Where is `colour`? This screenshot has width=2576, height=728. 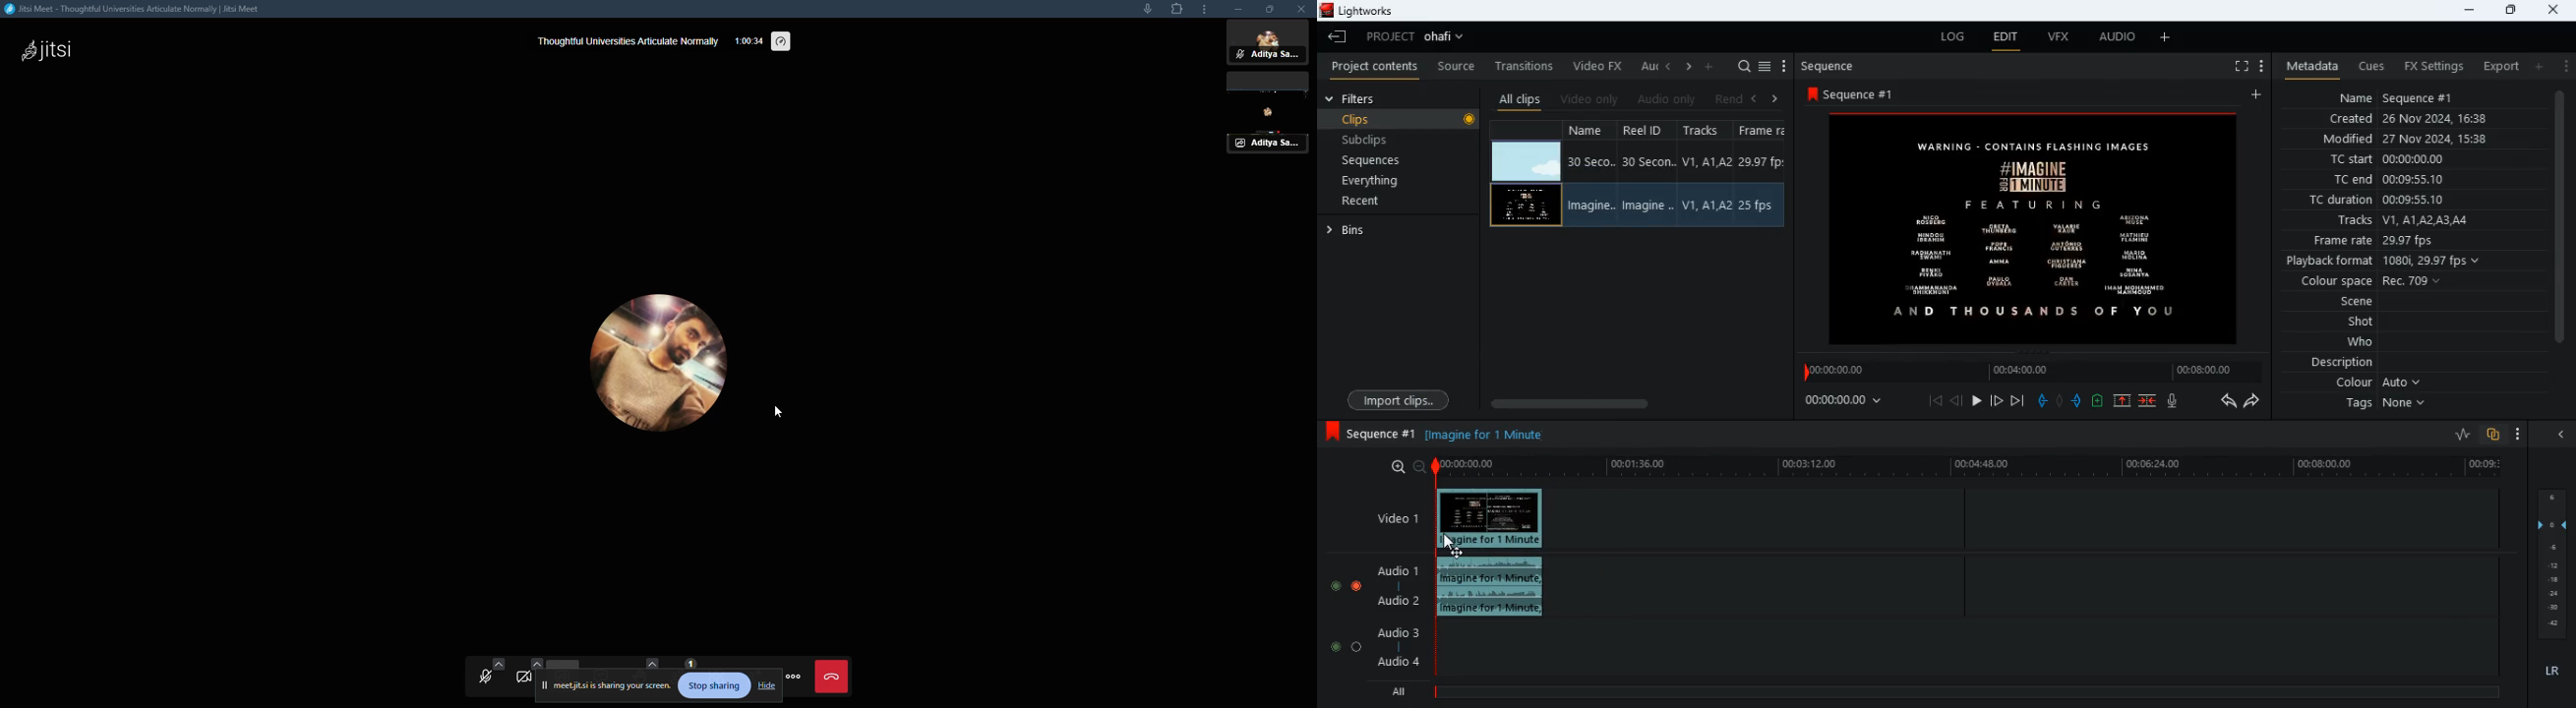 colour is located at coordinates (2369, 383).